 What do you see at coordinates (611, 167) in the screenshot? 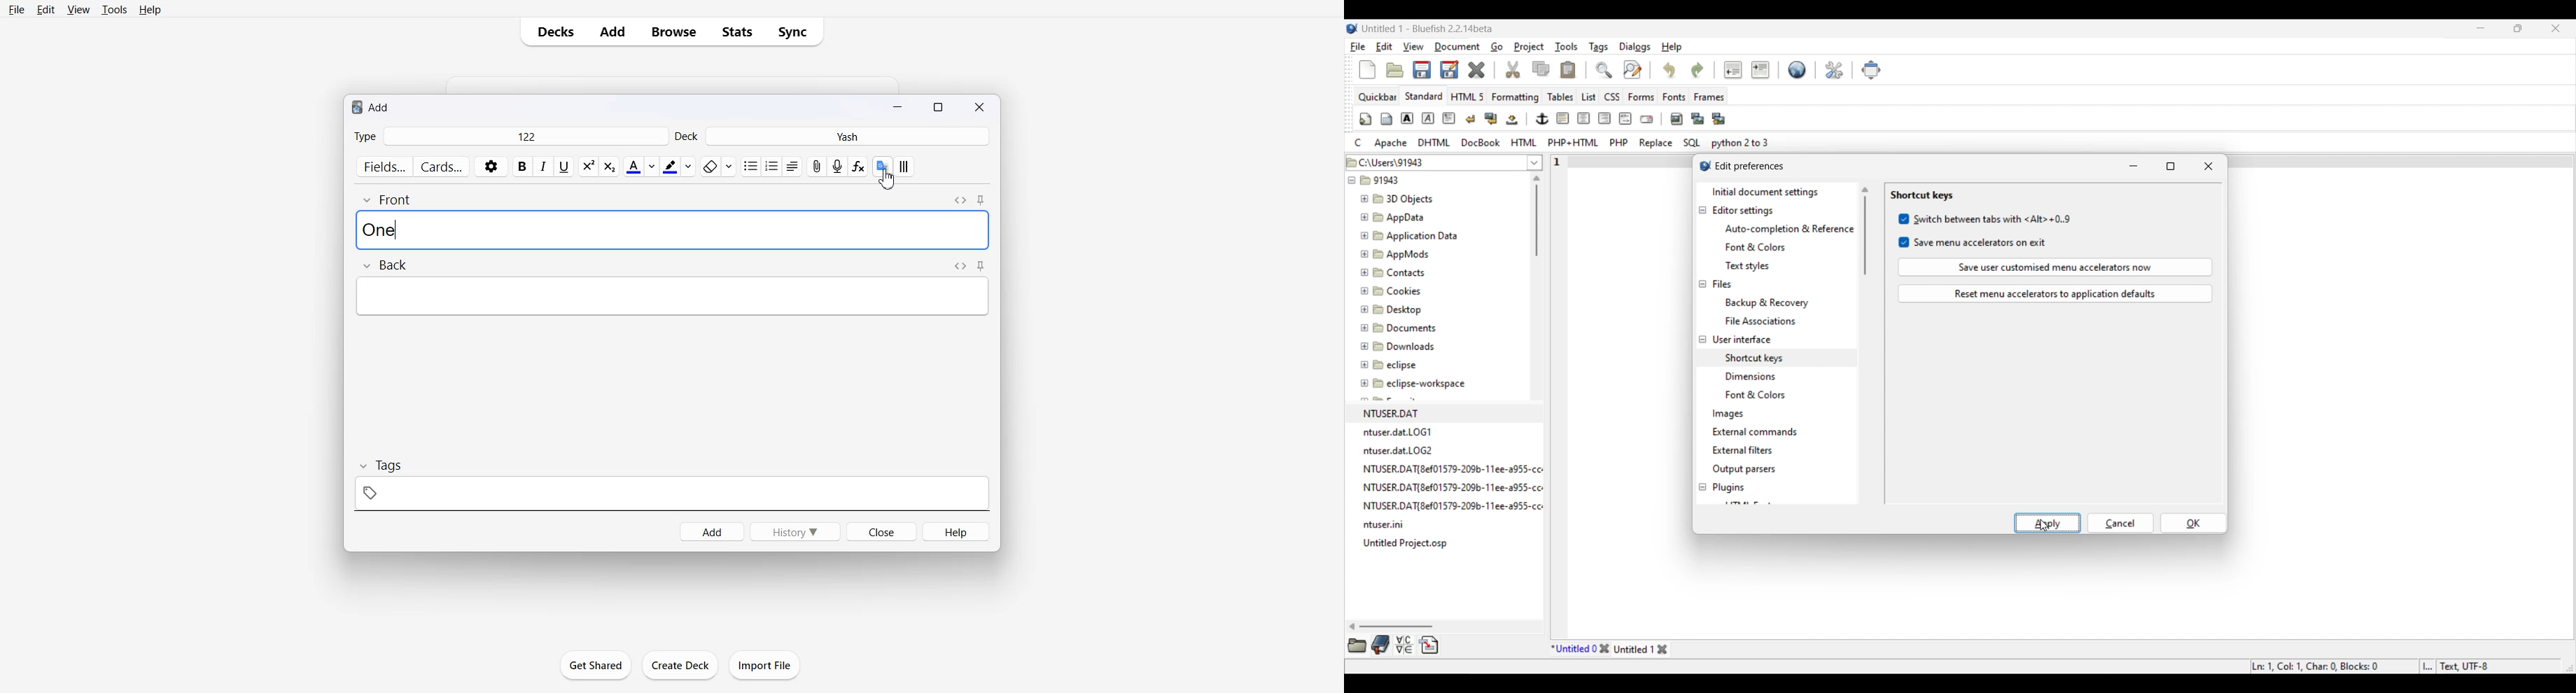
I see `Superscript` at bounding box center [611, 167].